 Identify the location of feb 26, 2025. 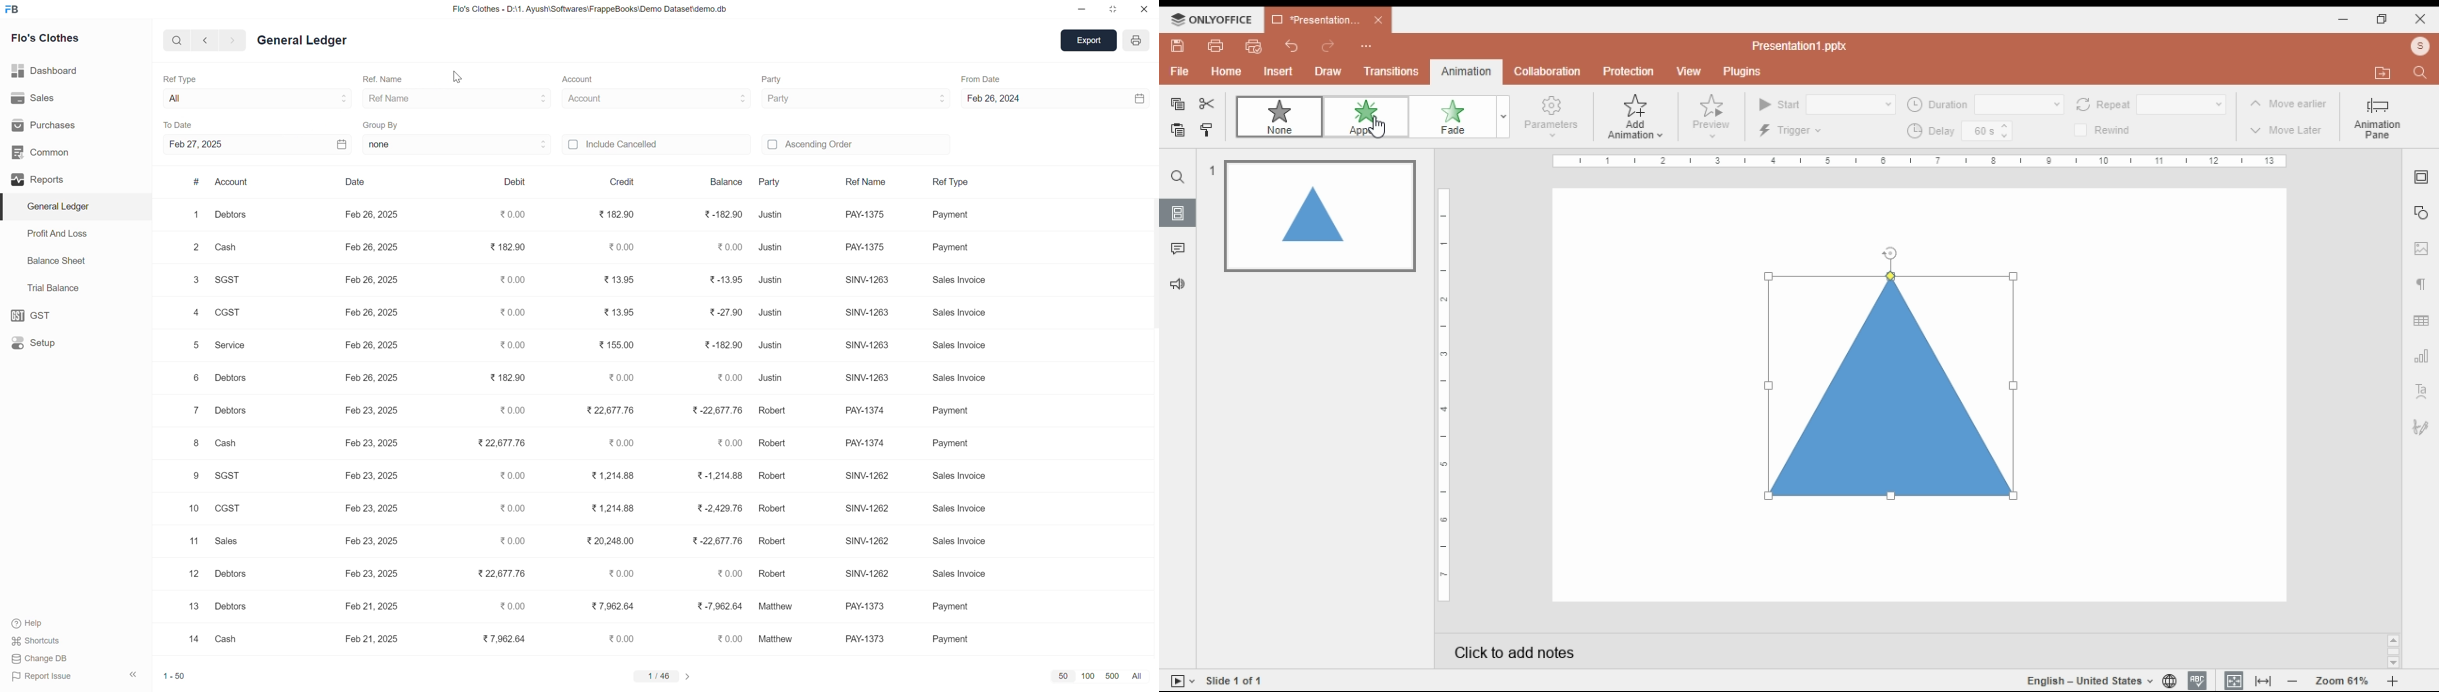
(378, 215).